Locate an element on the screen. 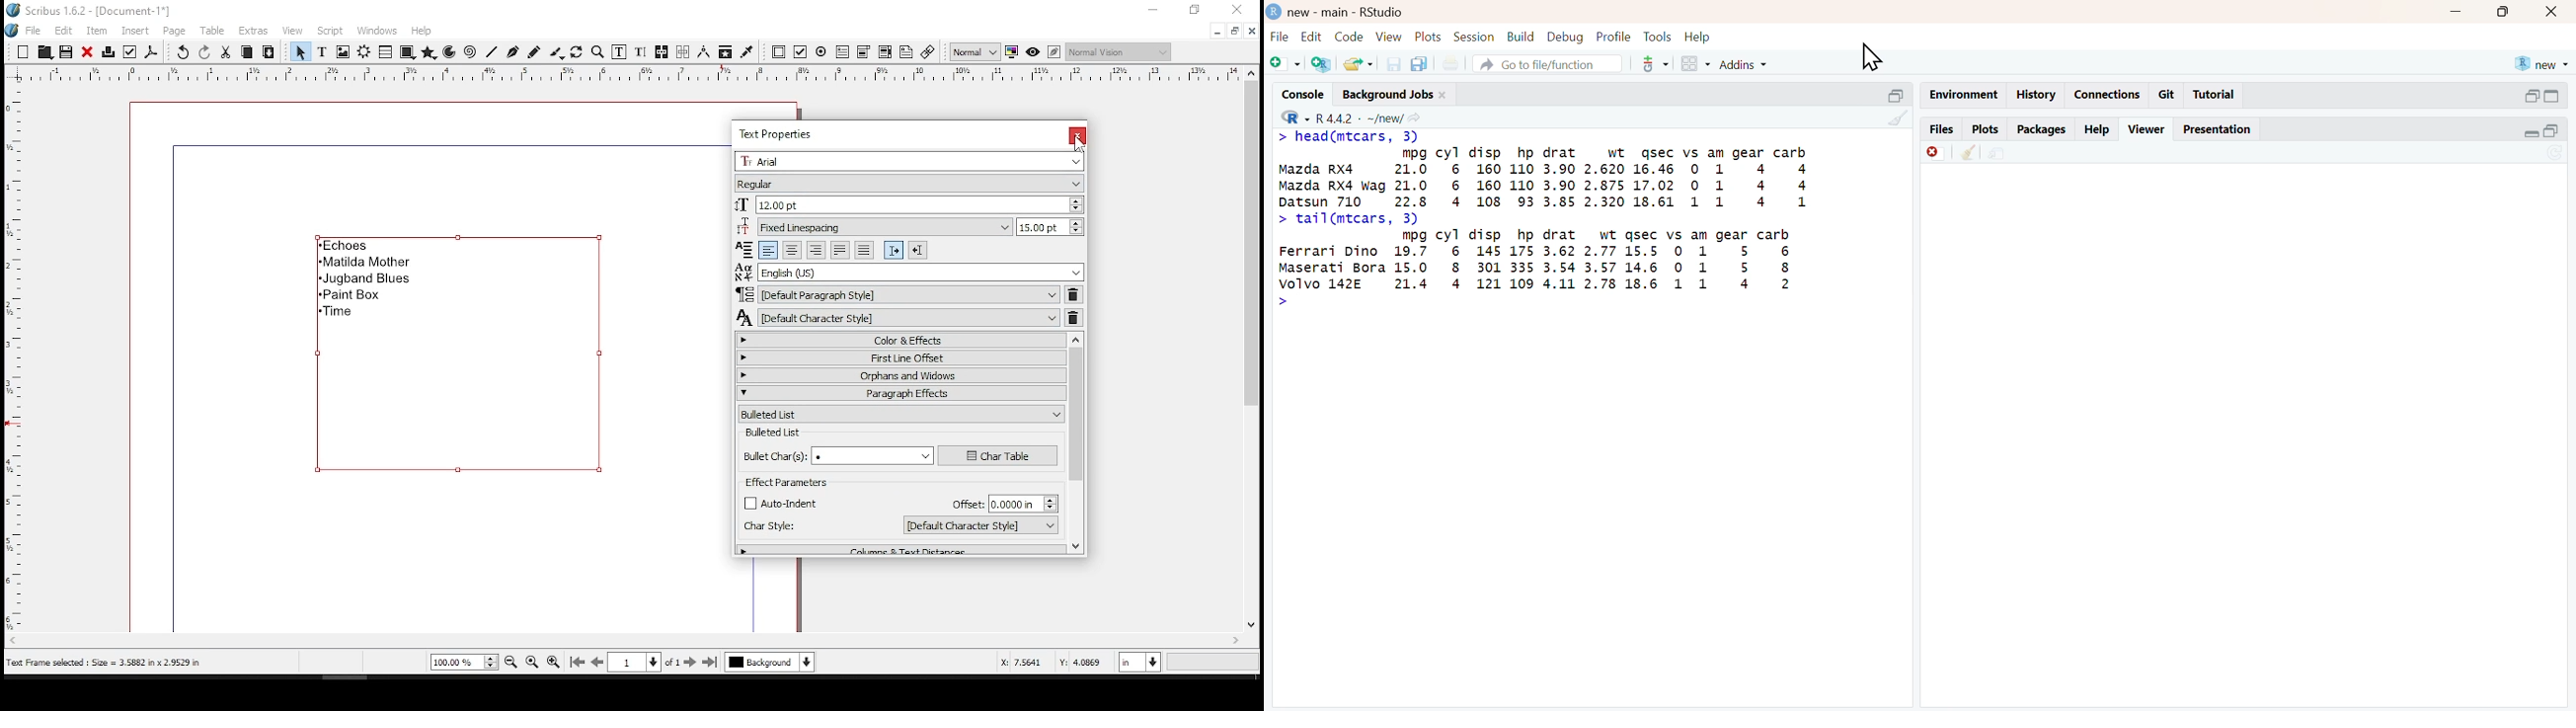 The image size is (2576, 728). first page is located at coordinates (580, 663).